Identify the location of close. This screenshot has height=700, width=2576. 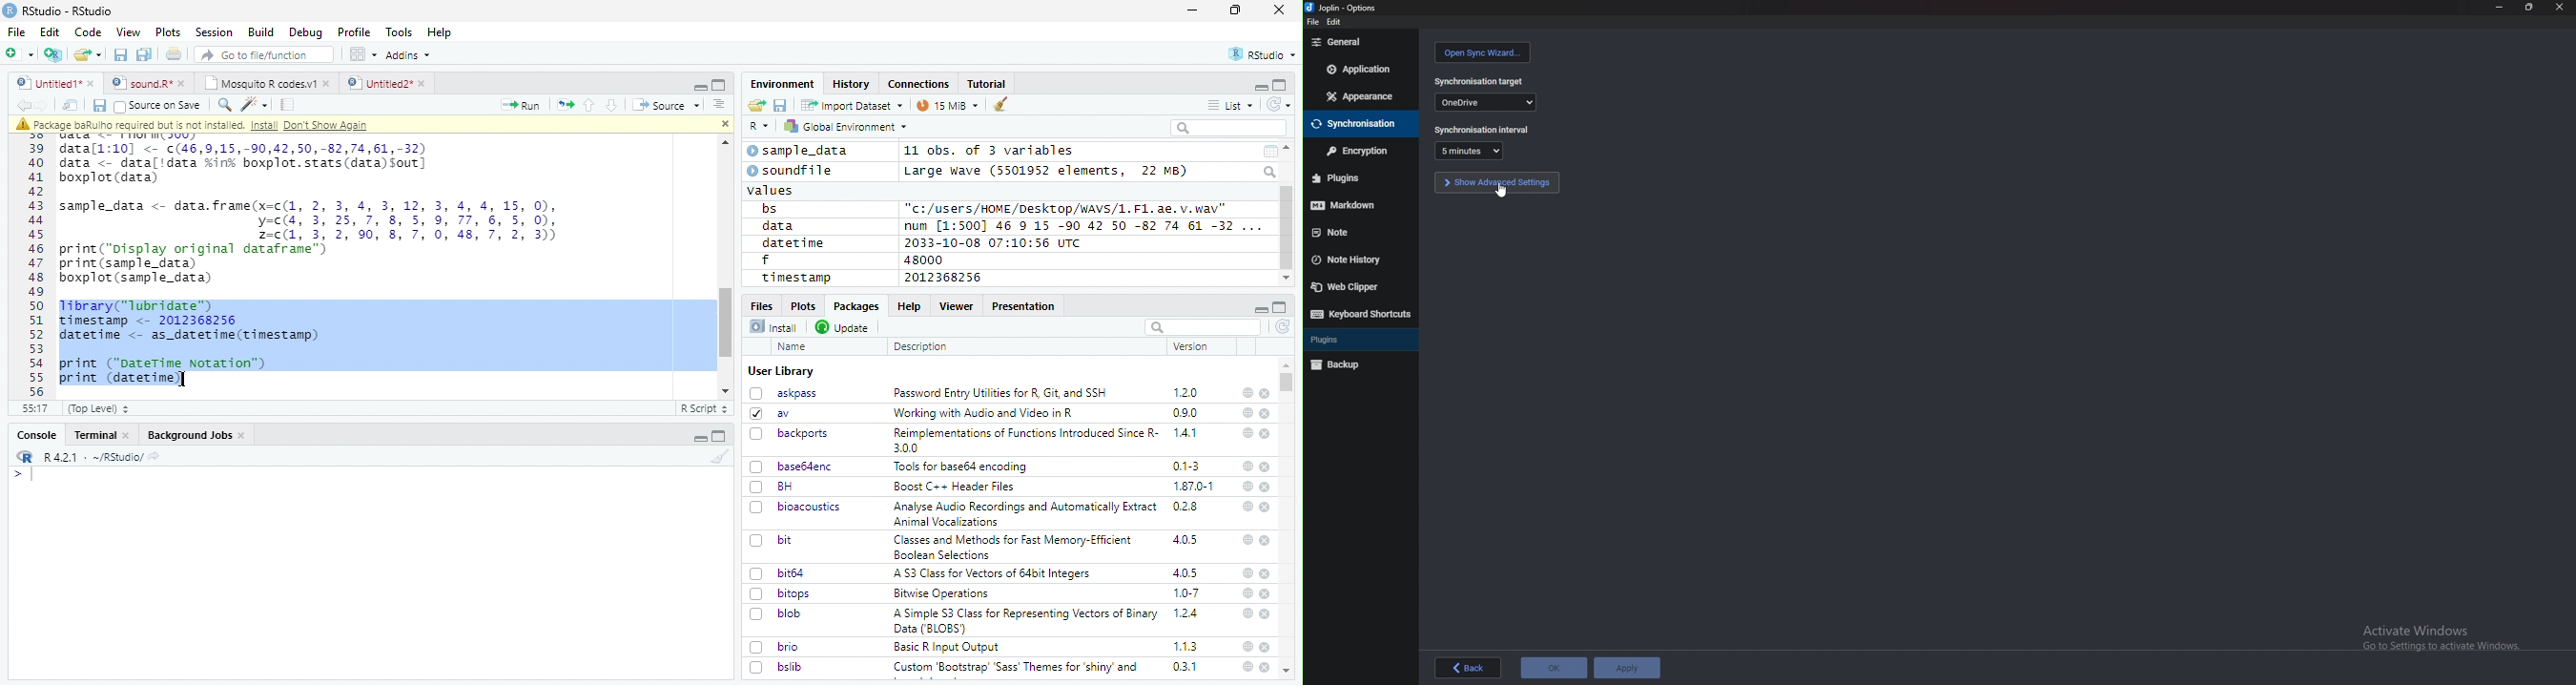
(1267, 508).